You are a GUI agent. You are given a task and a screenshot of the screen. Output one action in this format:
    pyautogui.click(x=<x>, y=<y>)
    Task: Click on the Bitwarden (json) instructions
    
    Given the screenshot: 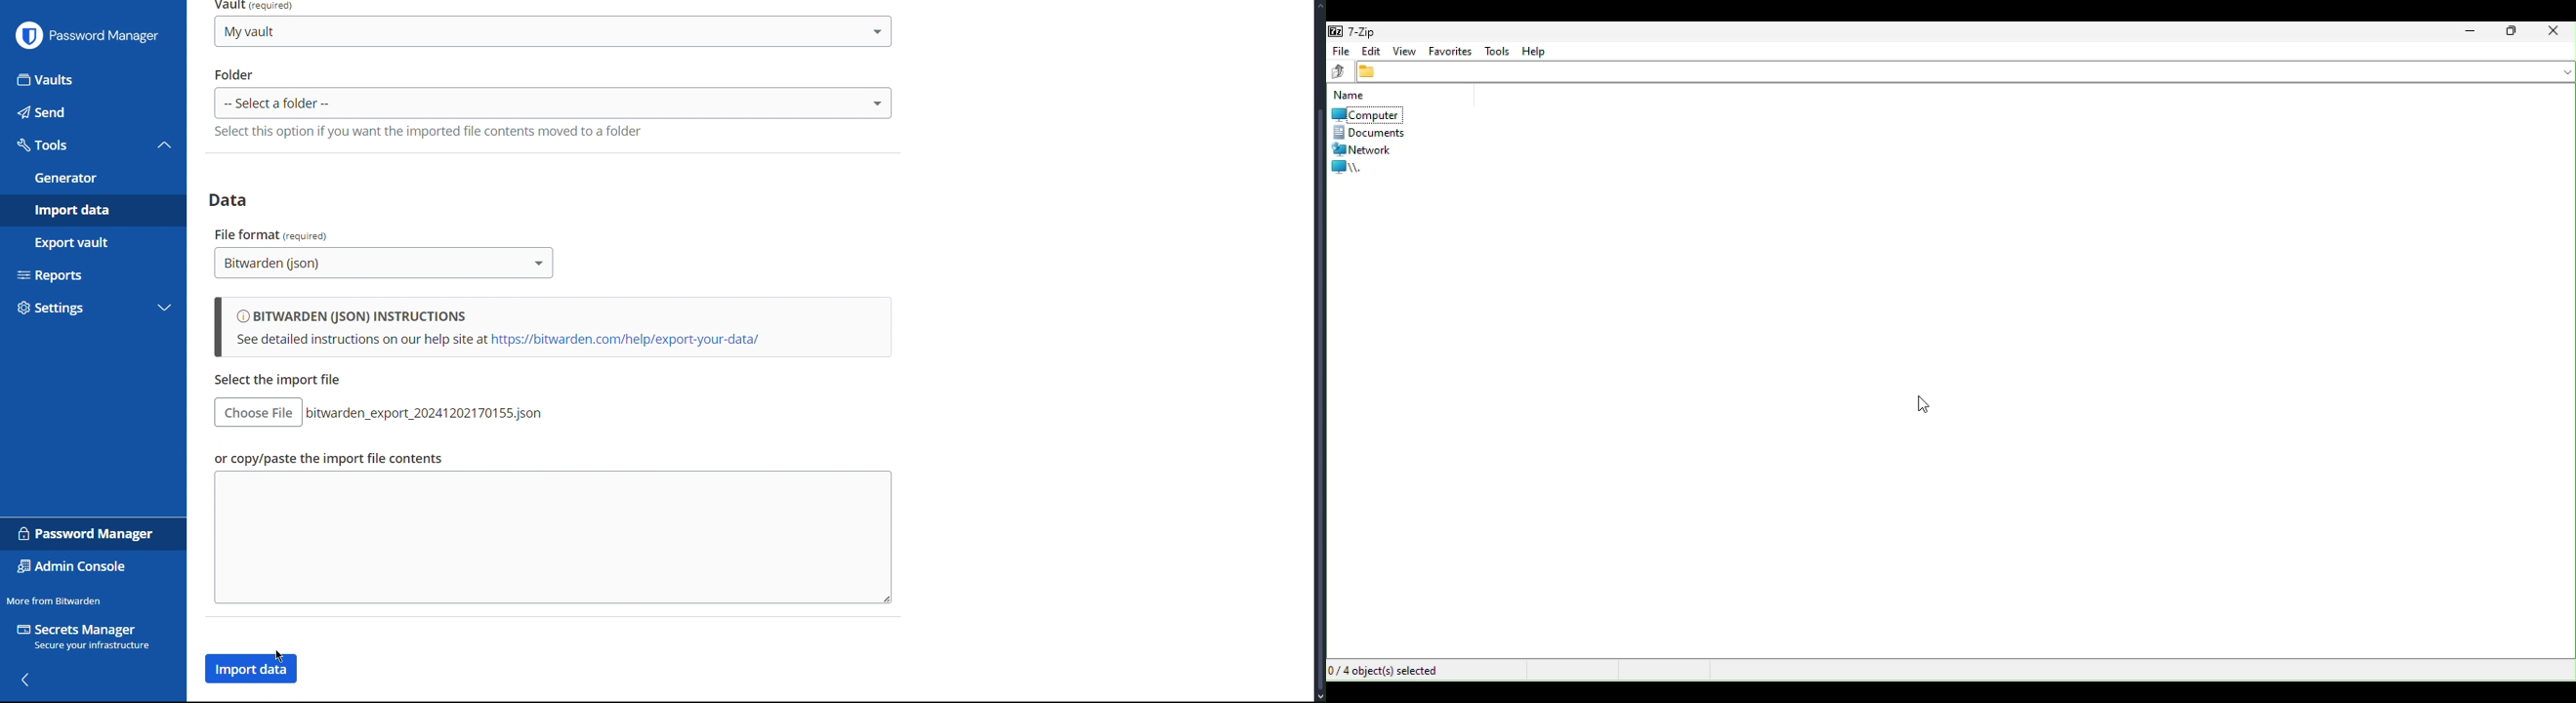 What is the action you would take?
    pyautogui.click(x=553, y=328)
    